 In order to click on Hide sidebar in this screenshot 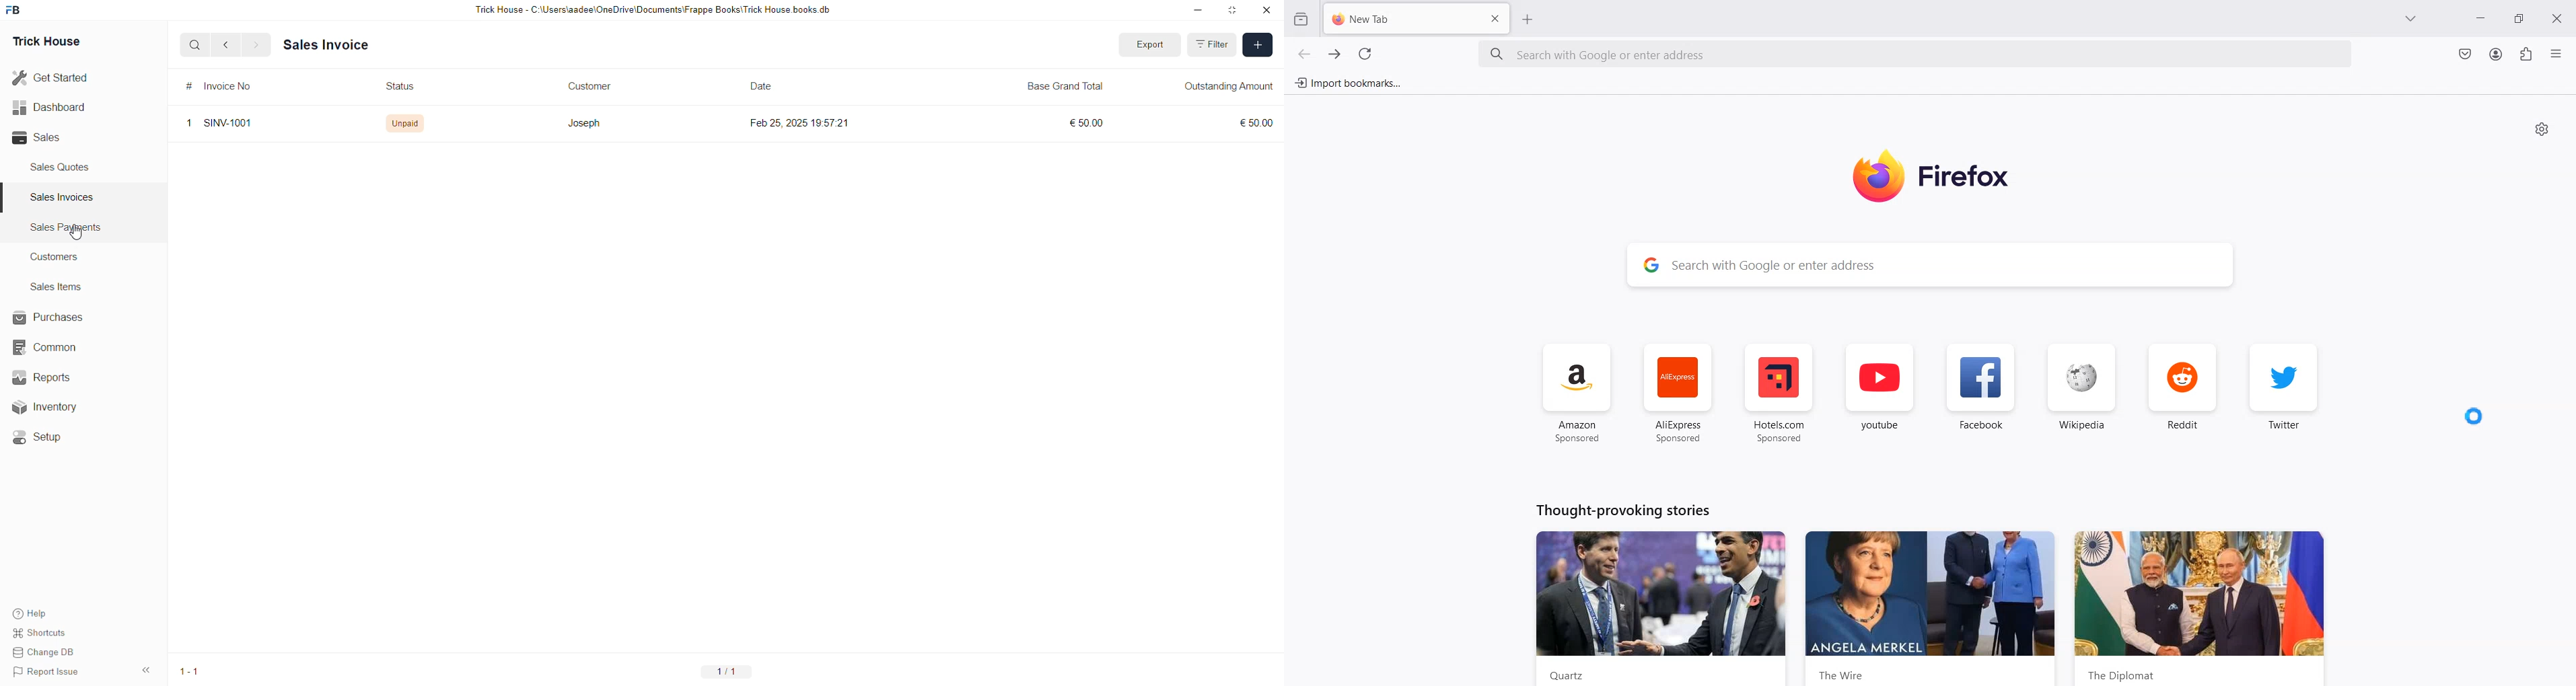, I will do `click(146, 670)`.